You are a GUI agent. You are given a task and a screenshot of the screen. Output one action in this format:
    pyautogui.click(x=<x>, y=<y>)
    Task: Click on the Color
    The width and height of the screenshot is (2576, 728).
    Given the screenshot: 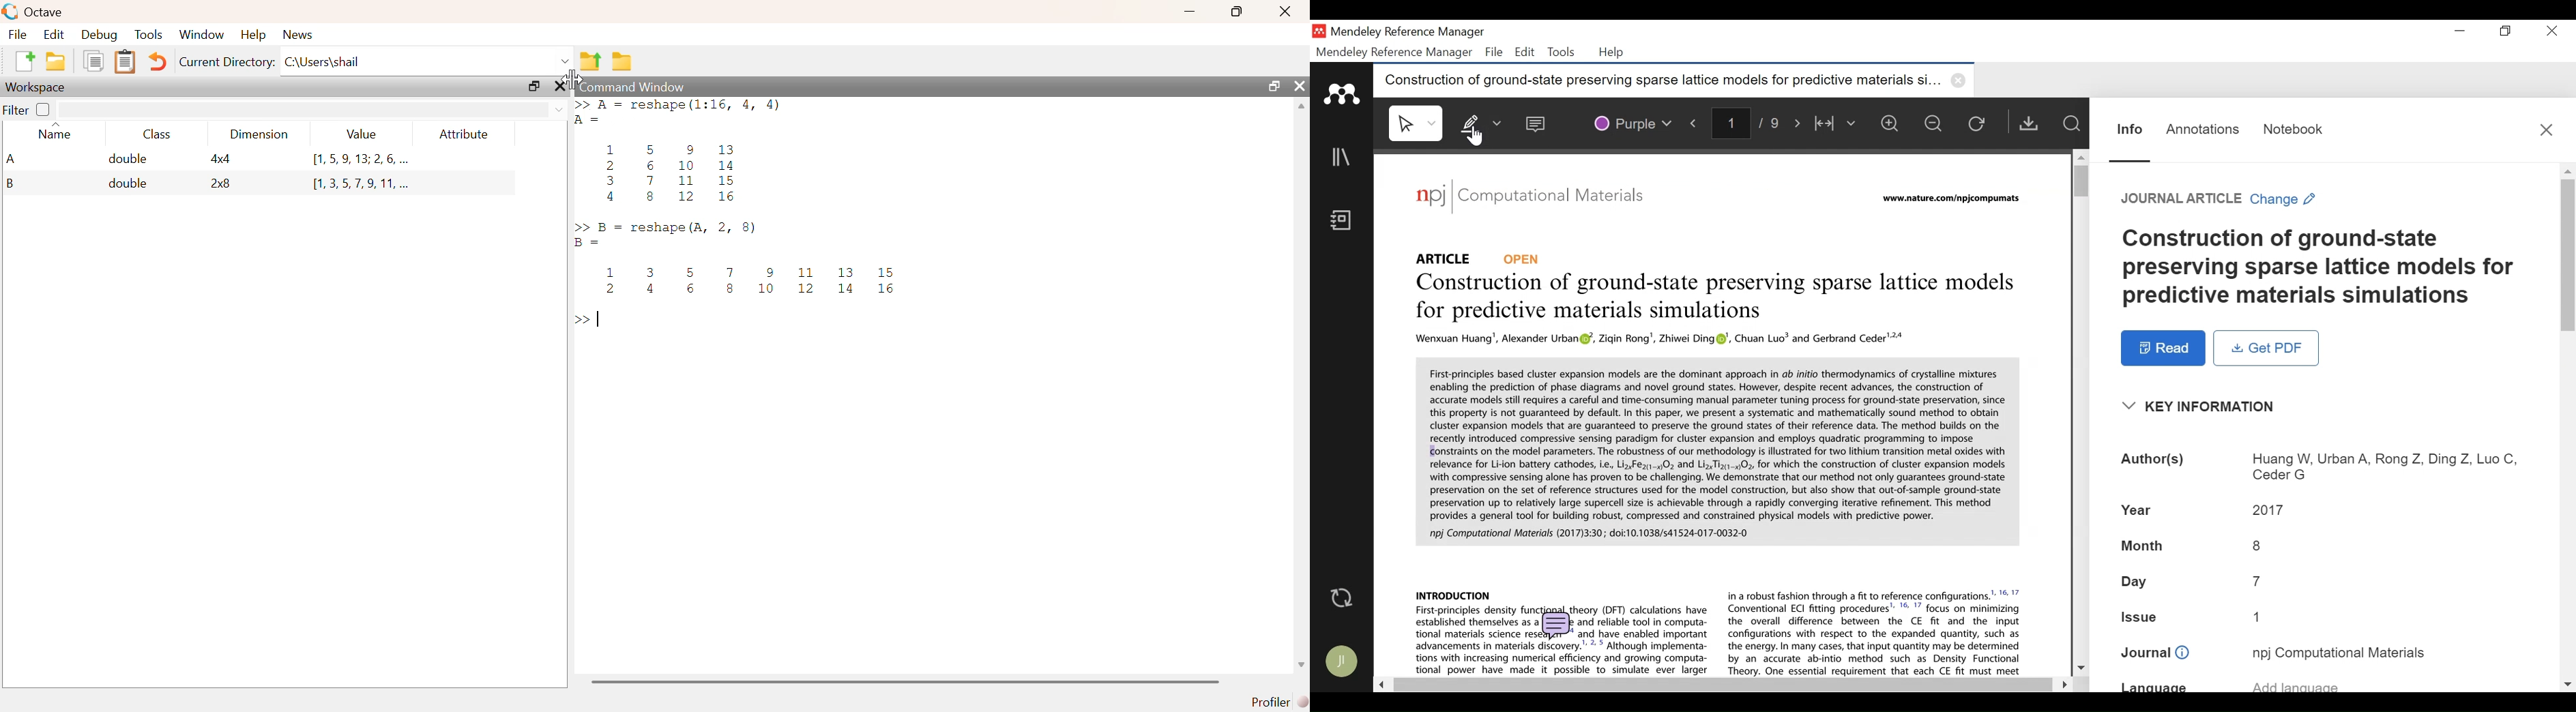 What is the action you would take?
    pyautogui.click(x=1632, y=121)
    